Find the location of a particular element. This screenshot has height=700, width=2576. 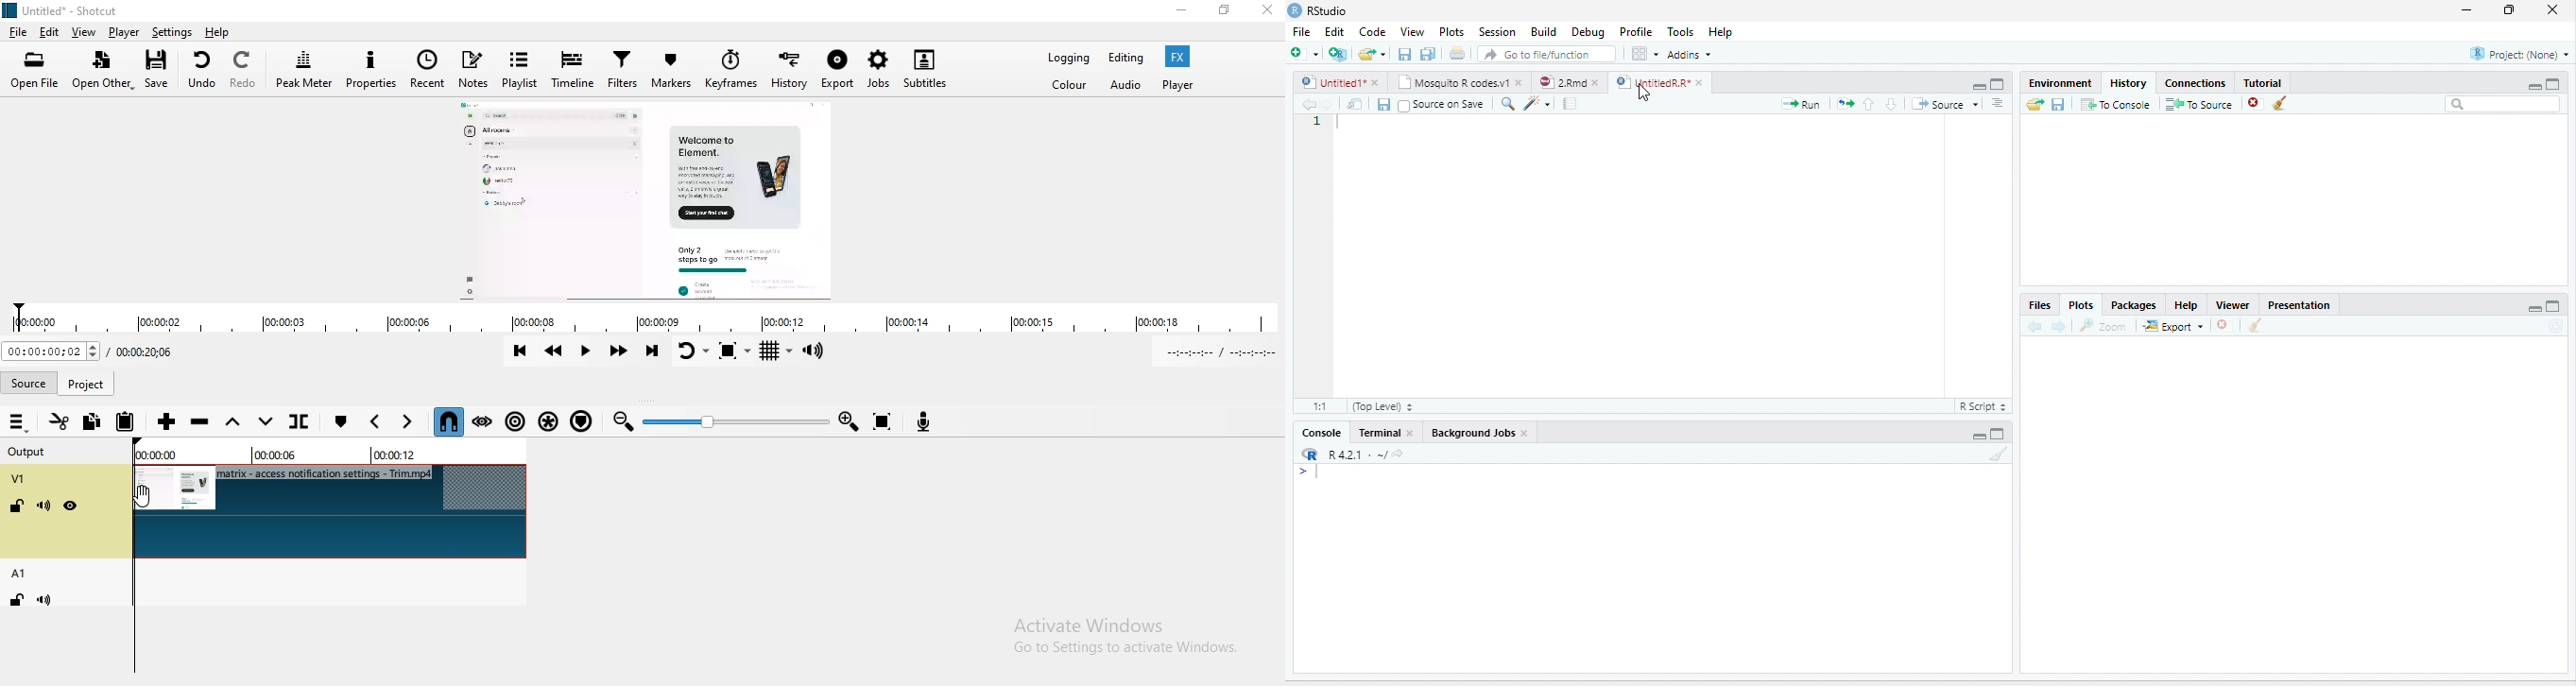

Play quickly forward is located at coordinates (620, 352).